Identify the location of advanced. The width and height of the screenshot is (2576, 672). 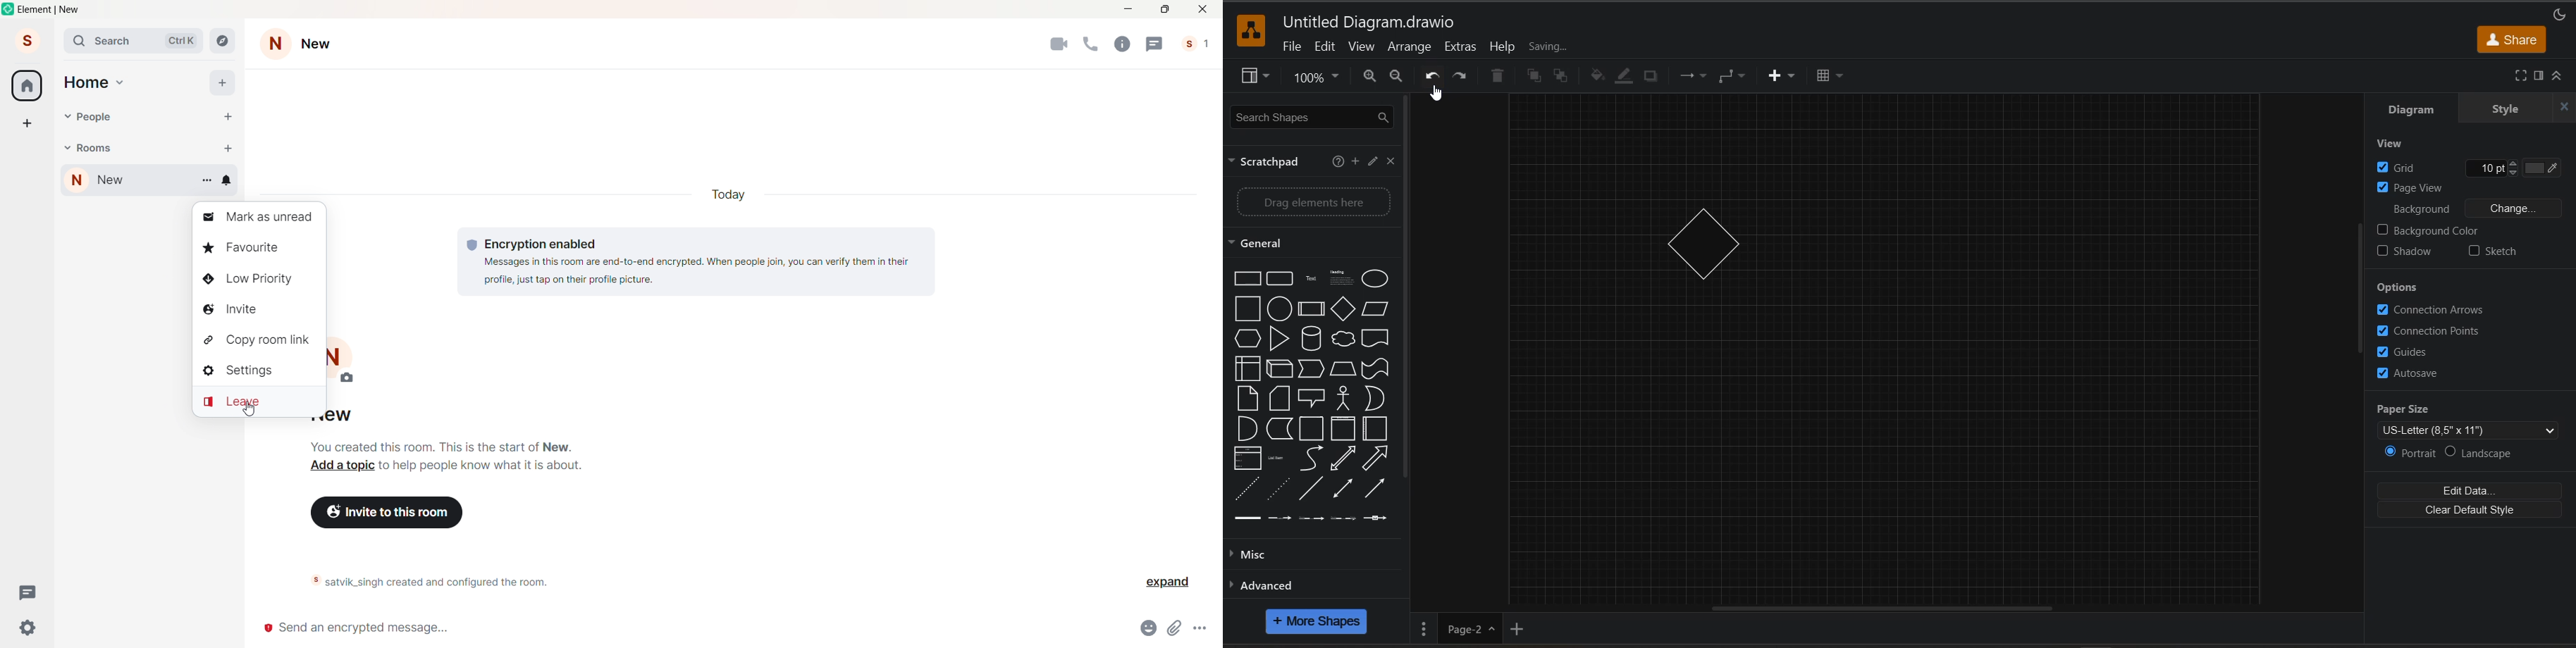
(1266, 587).